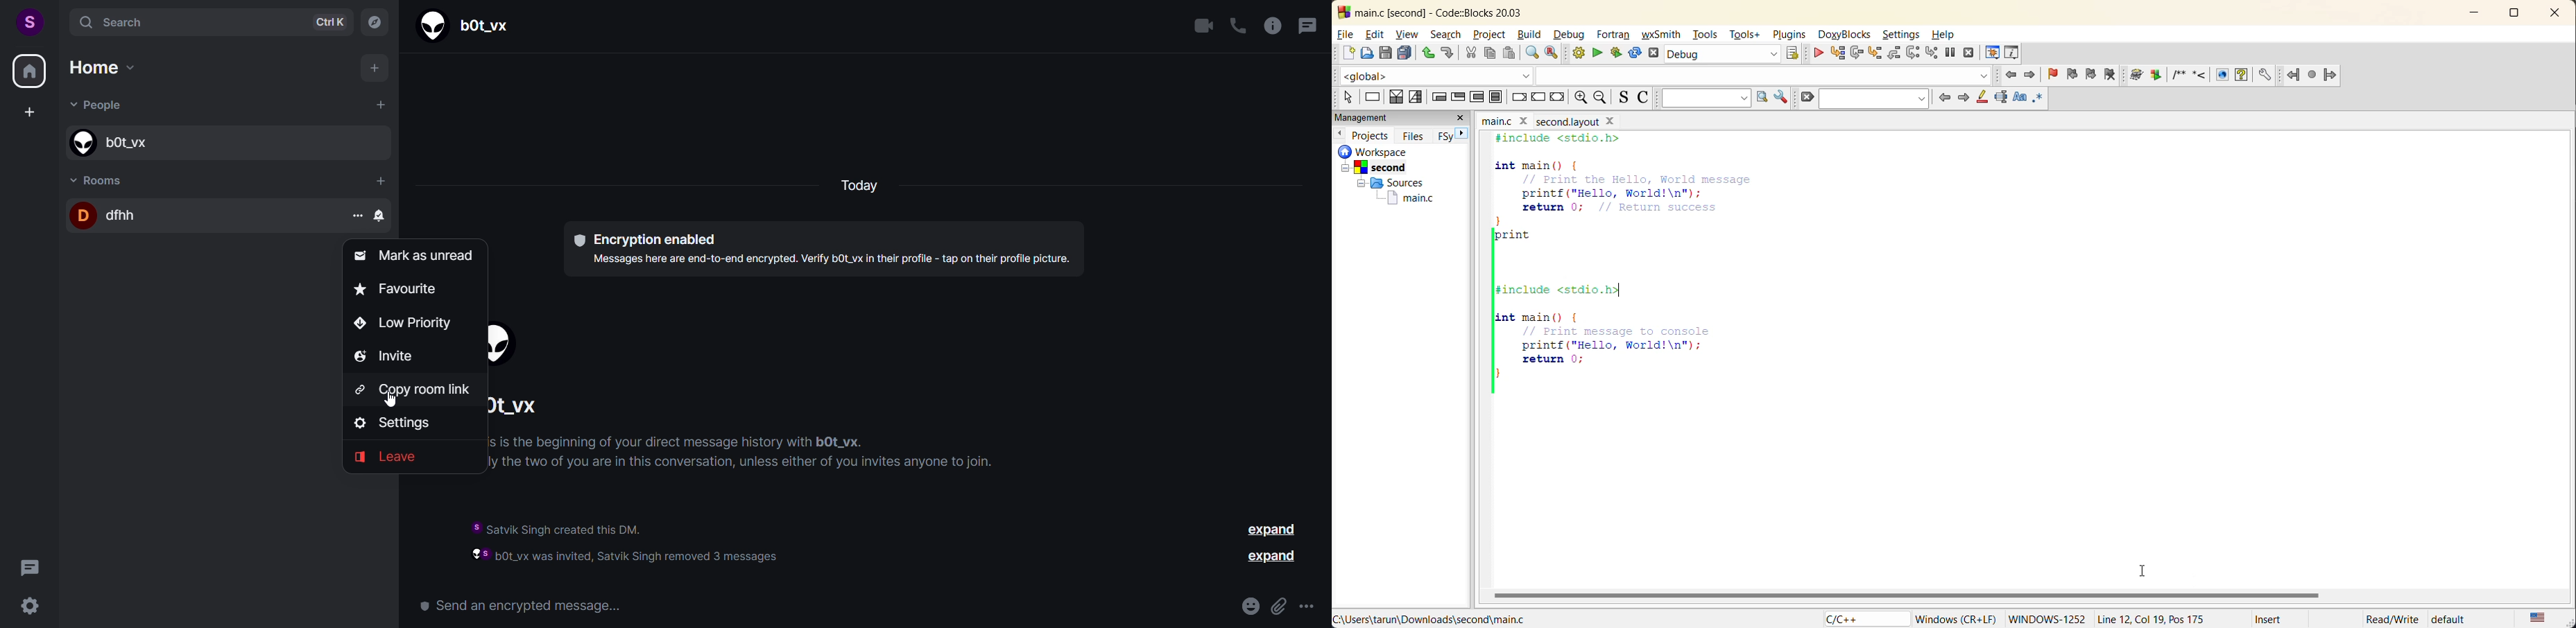 This screenshot has height=644, width=2576. Describe the element at coordinates (1575, 52) in the screenshot. I see `build` at that location.